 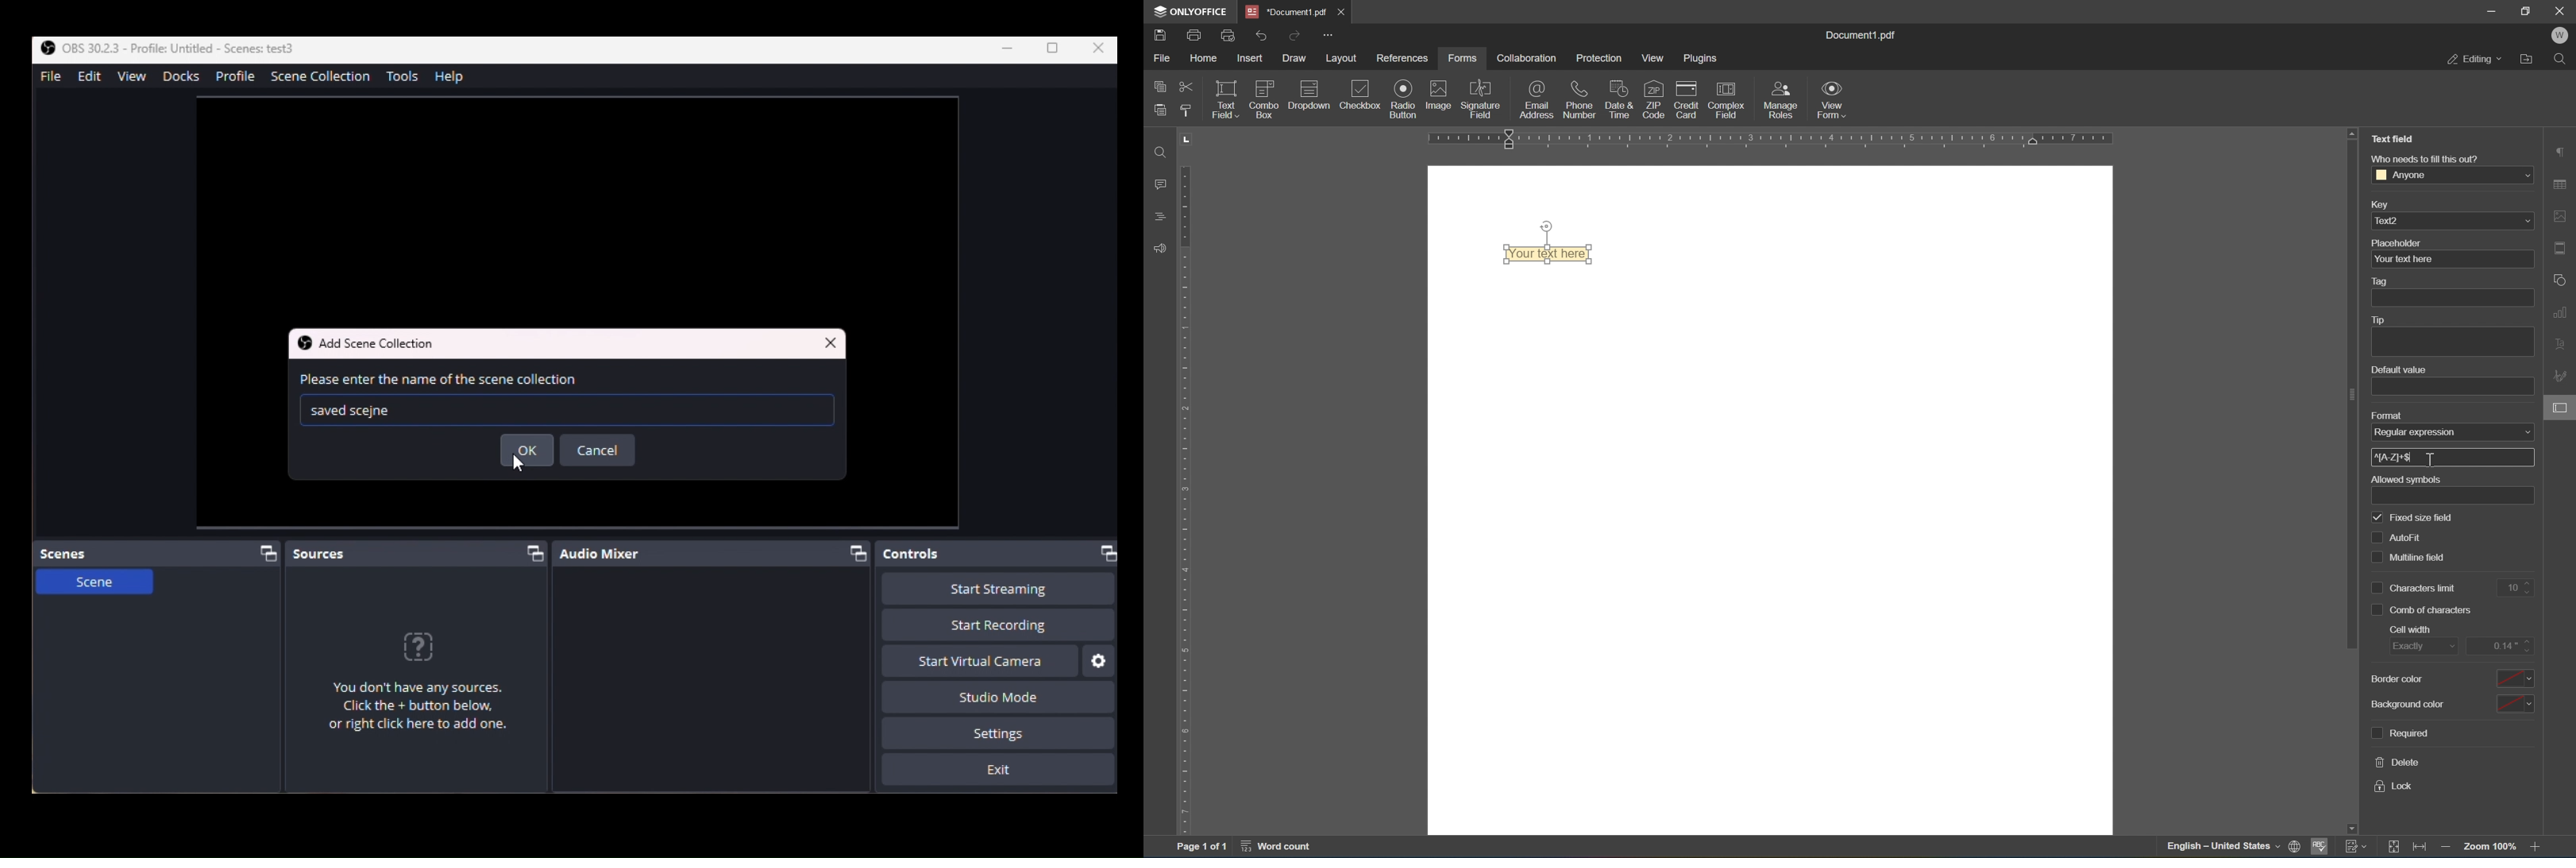 I want to click on set document language, so click(x=2233, y=848).